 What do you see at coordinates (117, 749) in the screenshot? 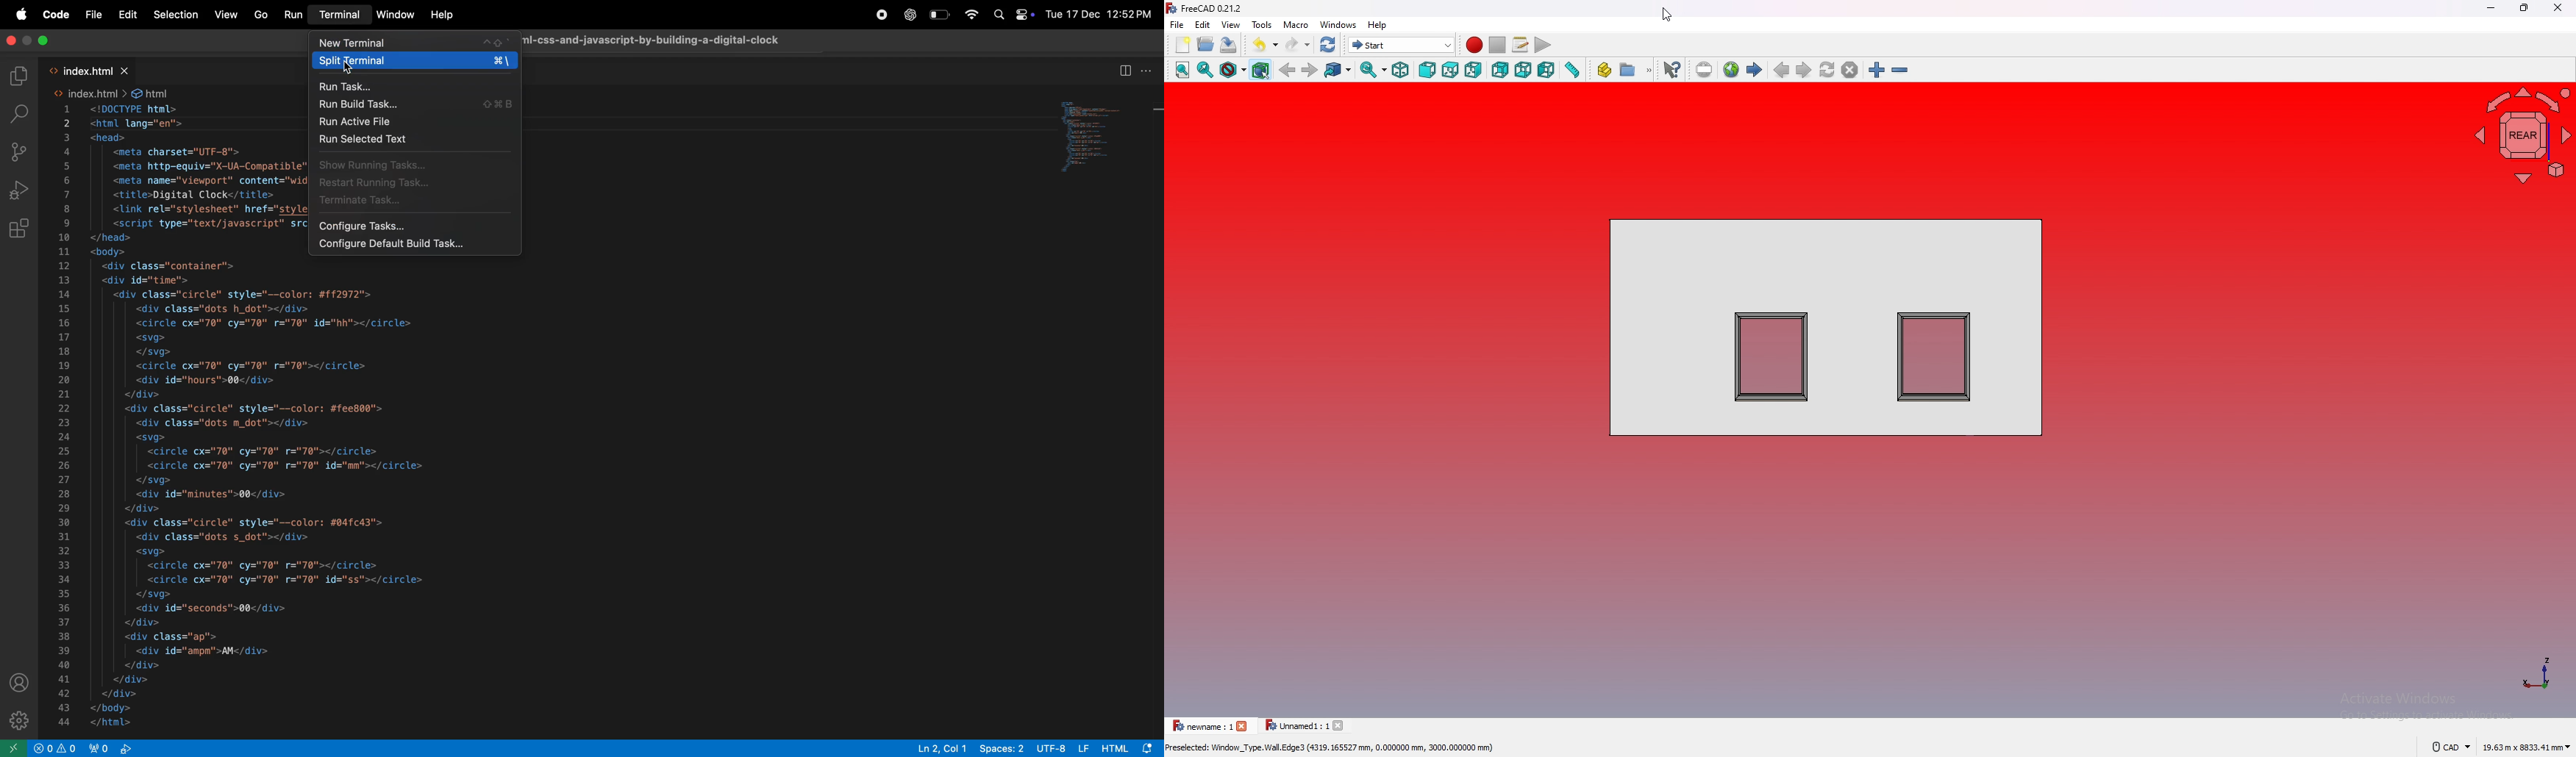
I see `view port` at bounding box center [117, 749].